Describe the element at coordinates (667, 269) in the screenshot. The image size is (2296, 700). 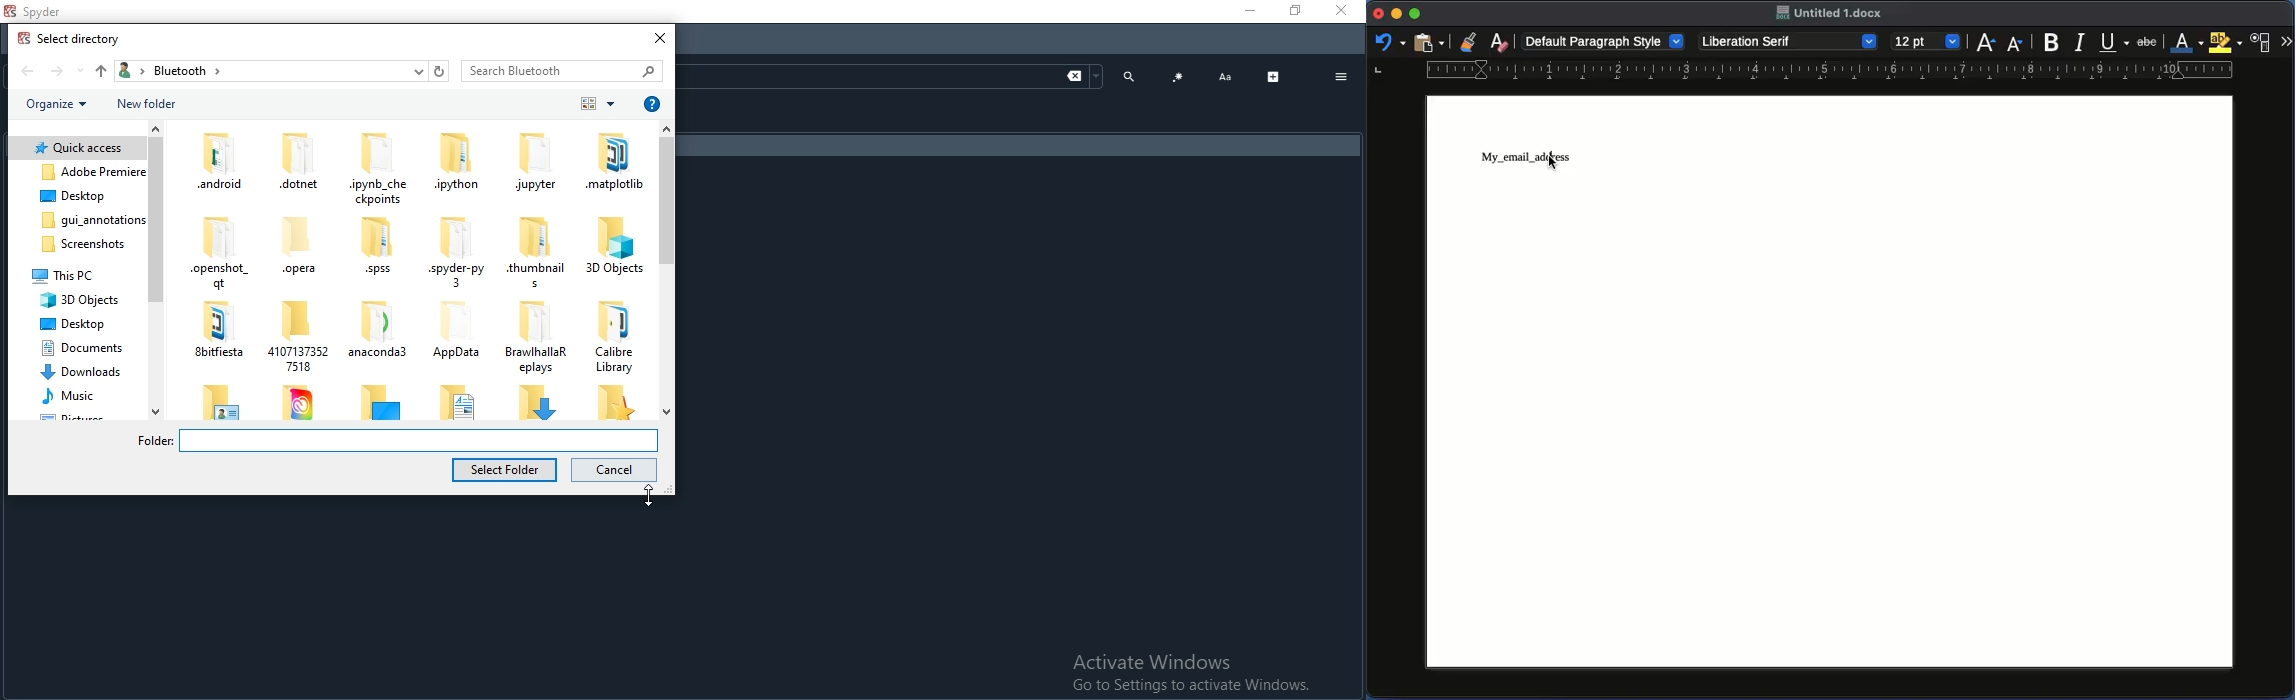
I see `scroll bar` at that location.